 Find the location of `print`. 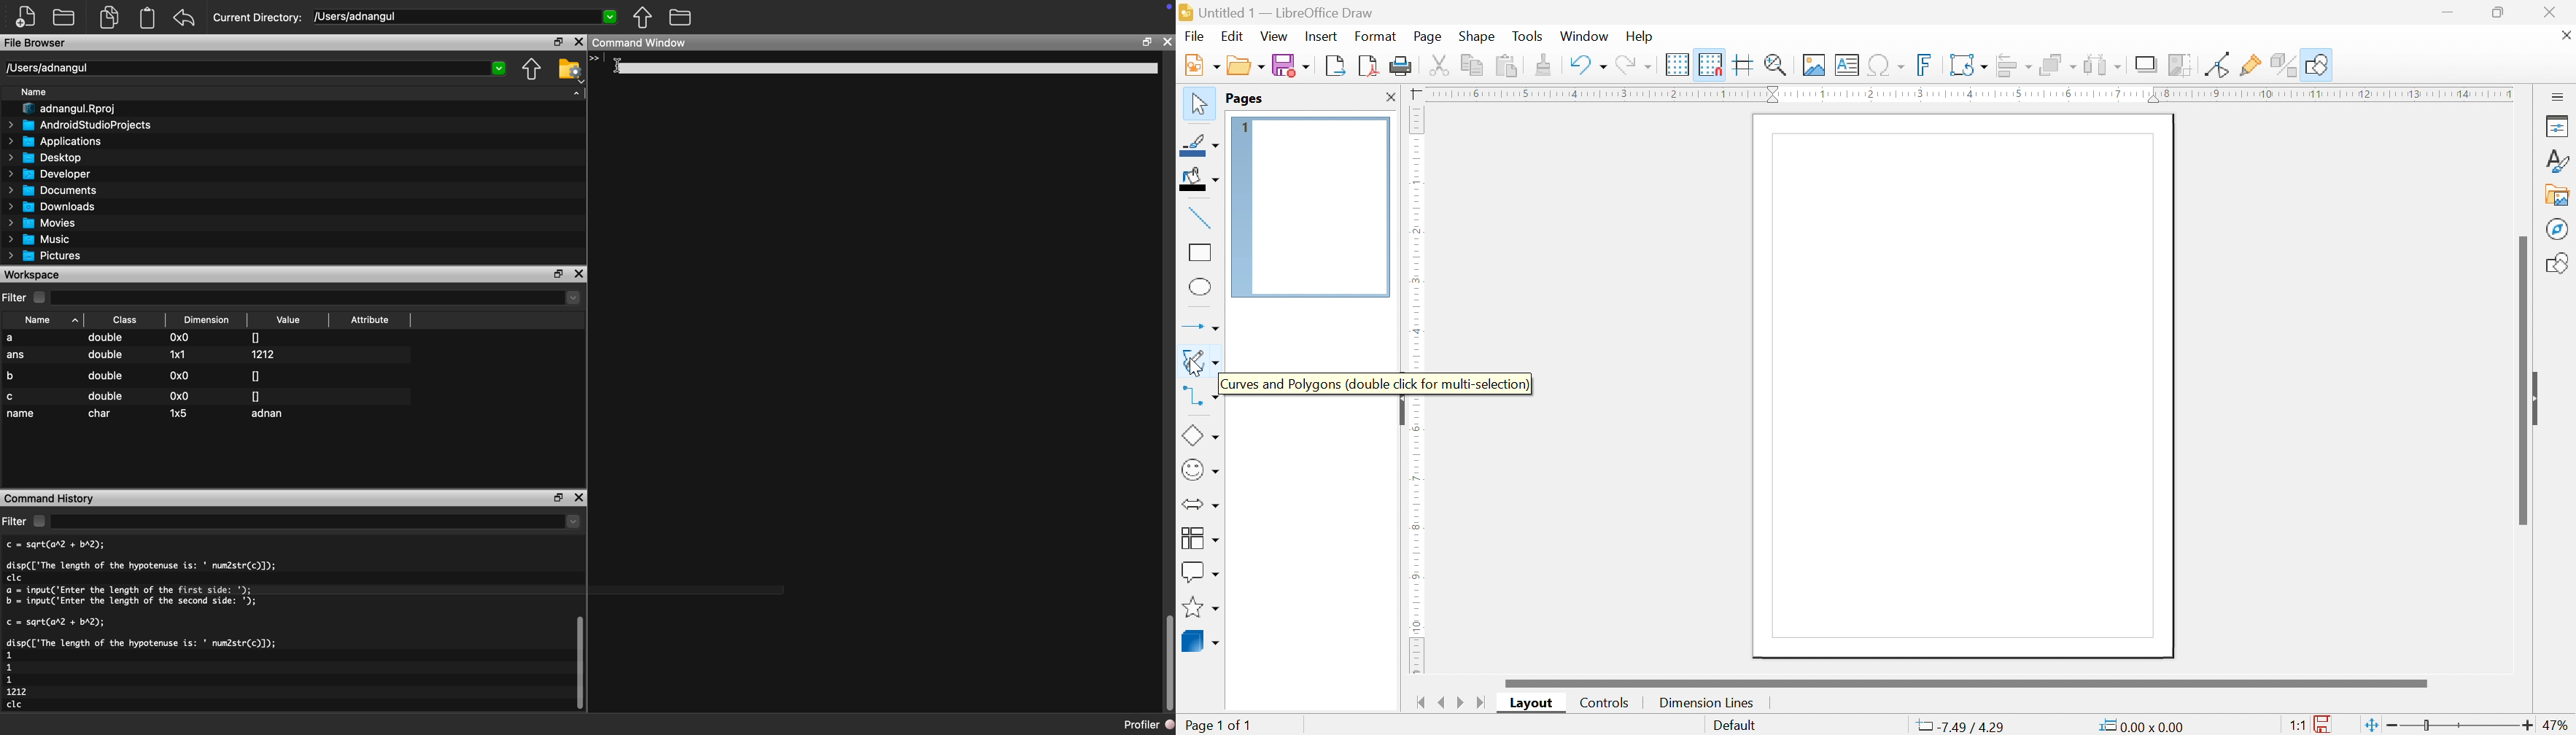

print is located at coordinates (1403, 66).